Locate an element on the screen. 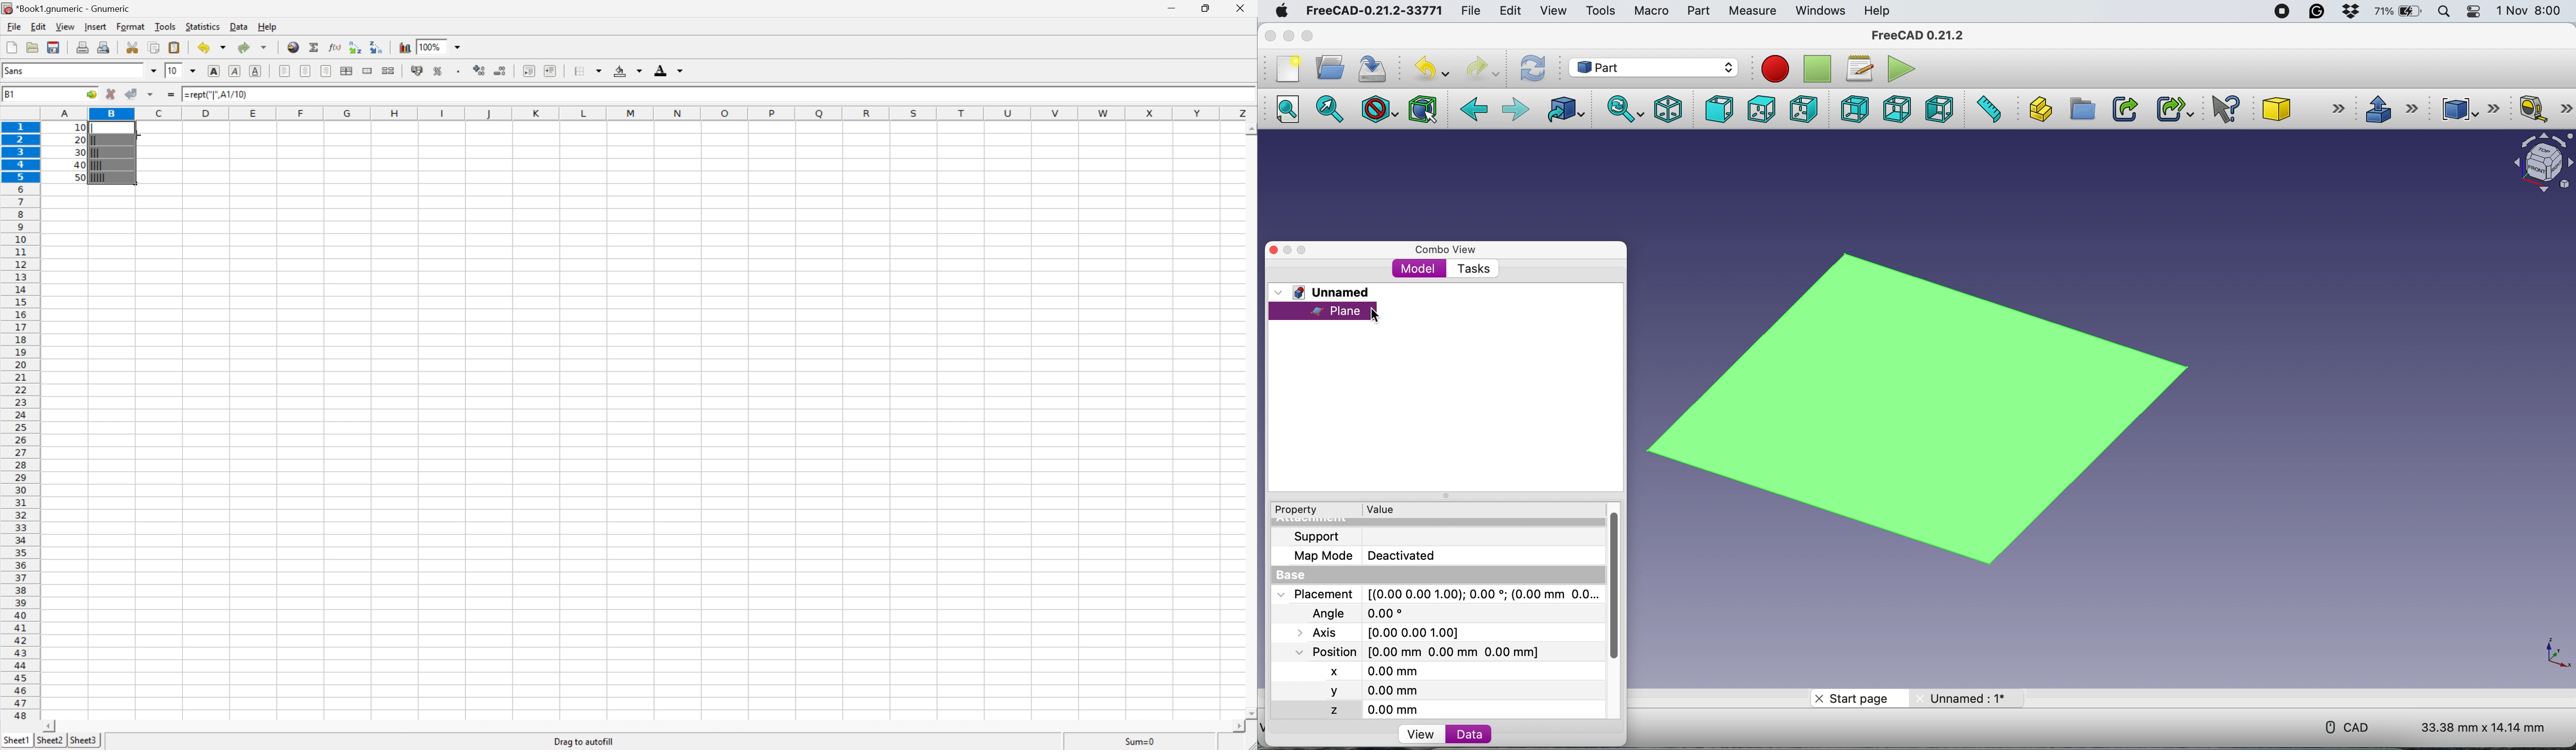 The height and width of the screenshot is (756, 2576). grammarly is located at coordinates (2317, 13).